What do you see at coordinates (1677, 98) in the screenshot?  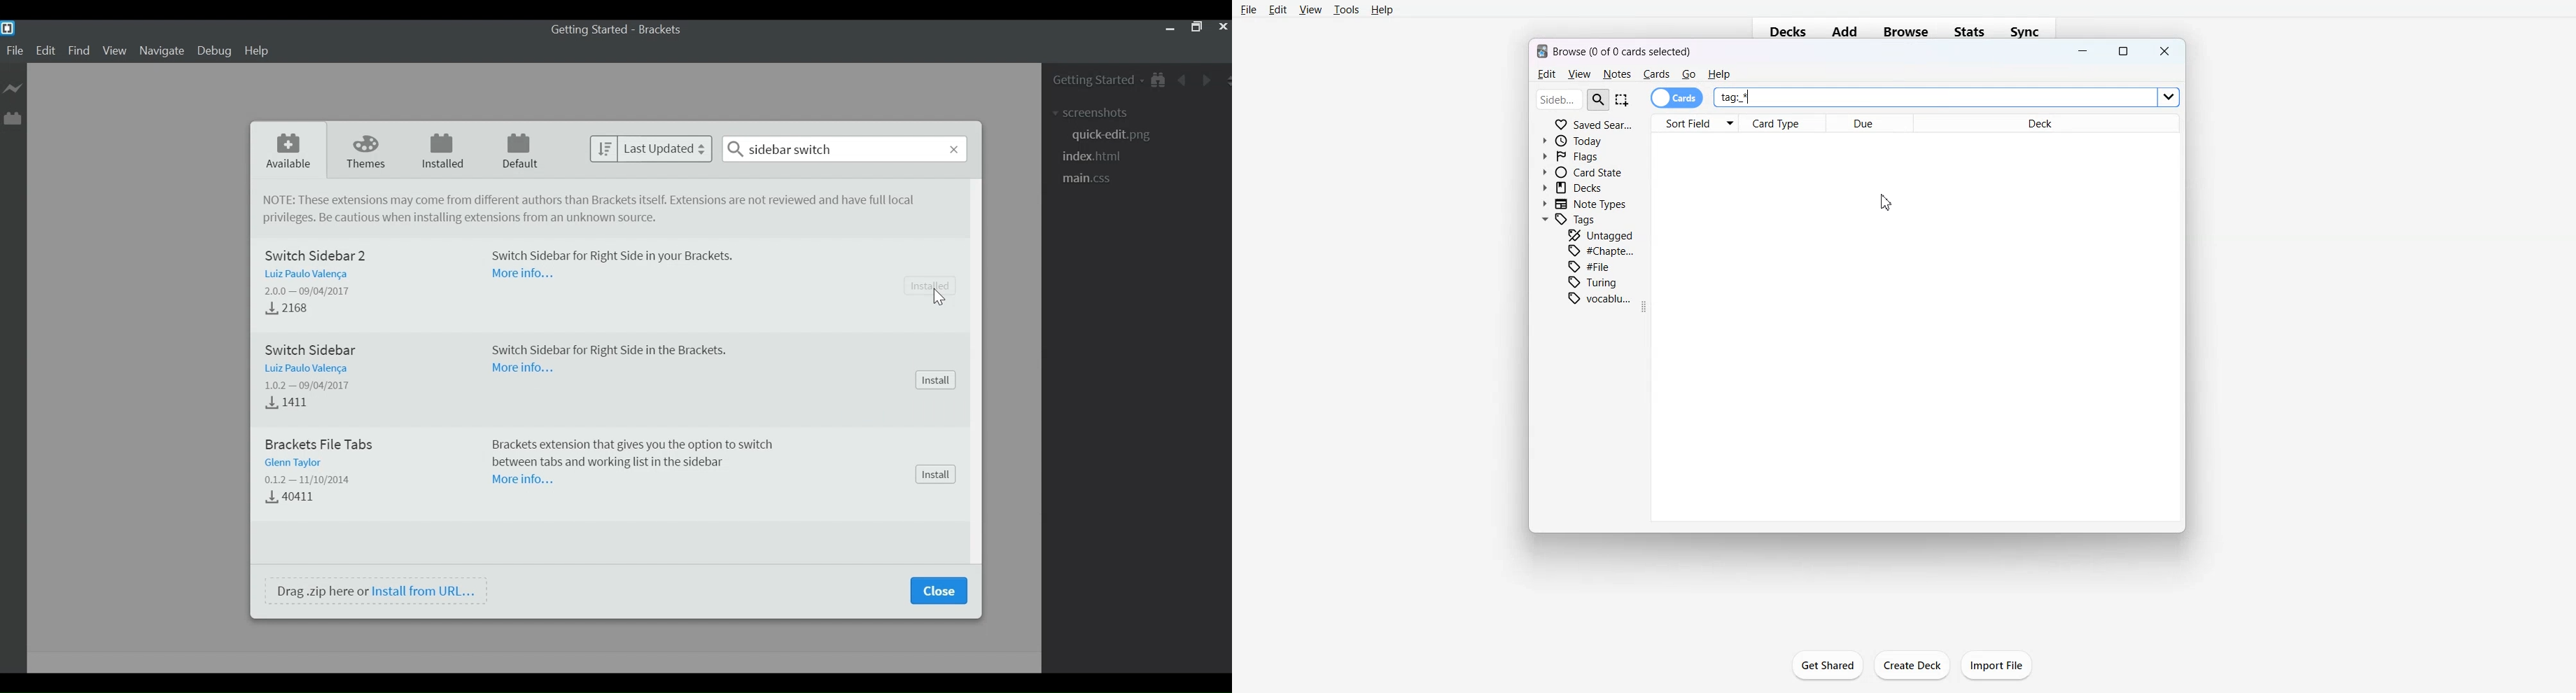 I see `Cards` at bounding box center [1677, 98].